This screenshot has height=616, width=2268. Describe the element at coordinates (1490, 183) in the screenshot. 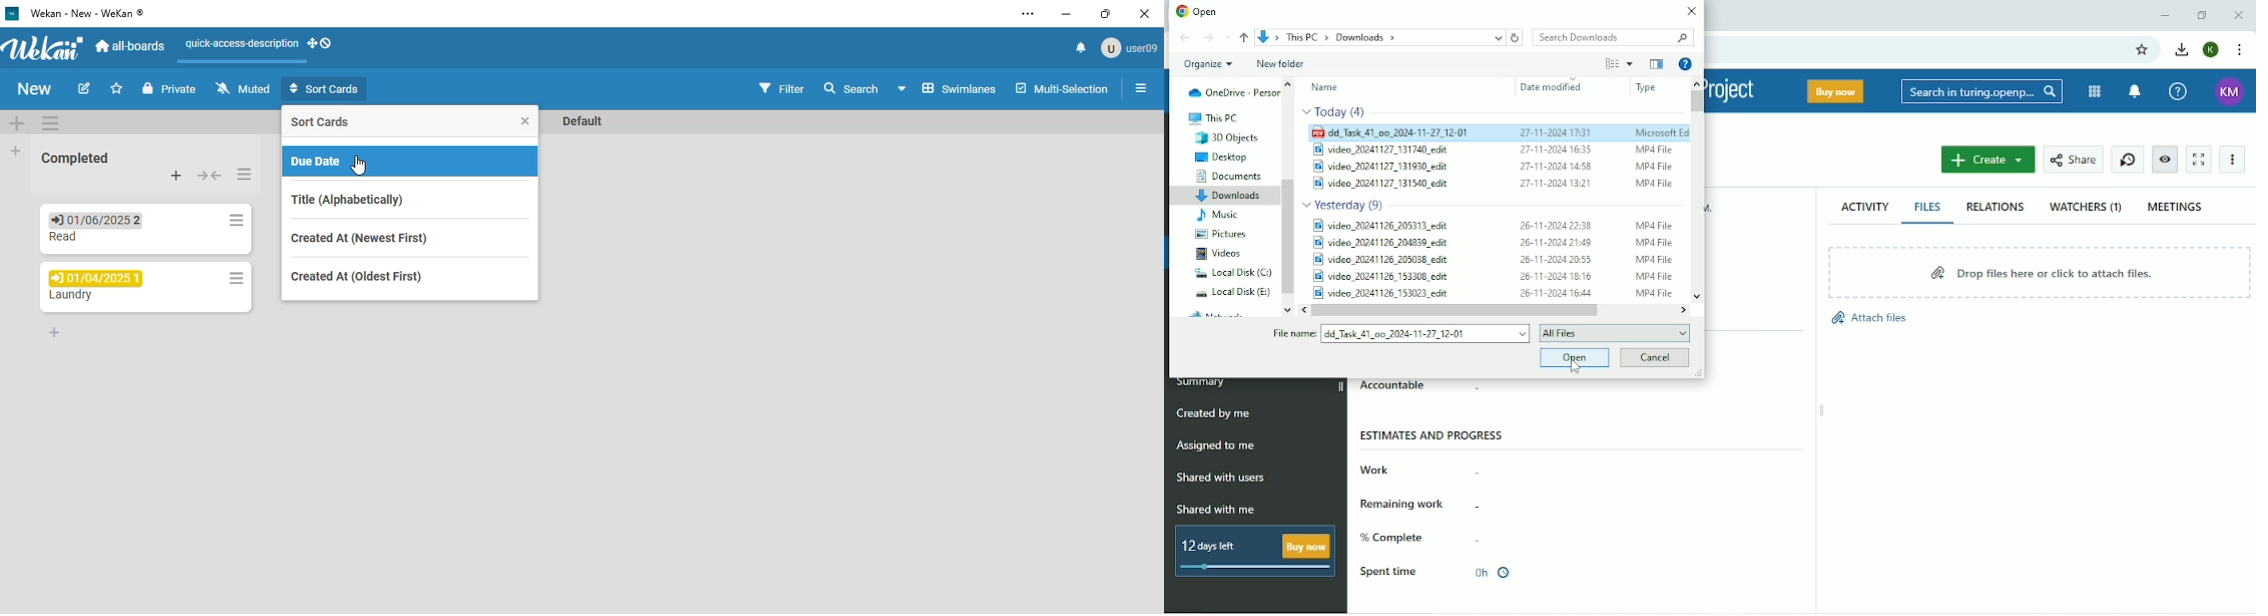

I see `video file` at that location.